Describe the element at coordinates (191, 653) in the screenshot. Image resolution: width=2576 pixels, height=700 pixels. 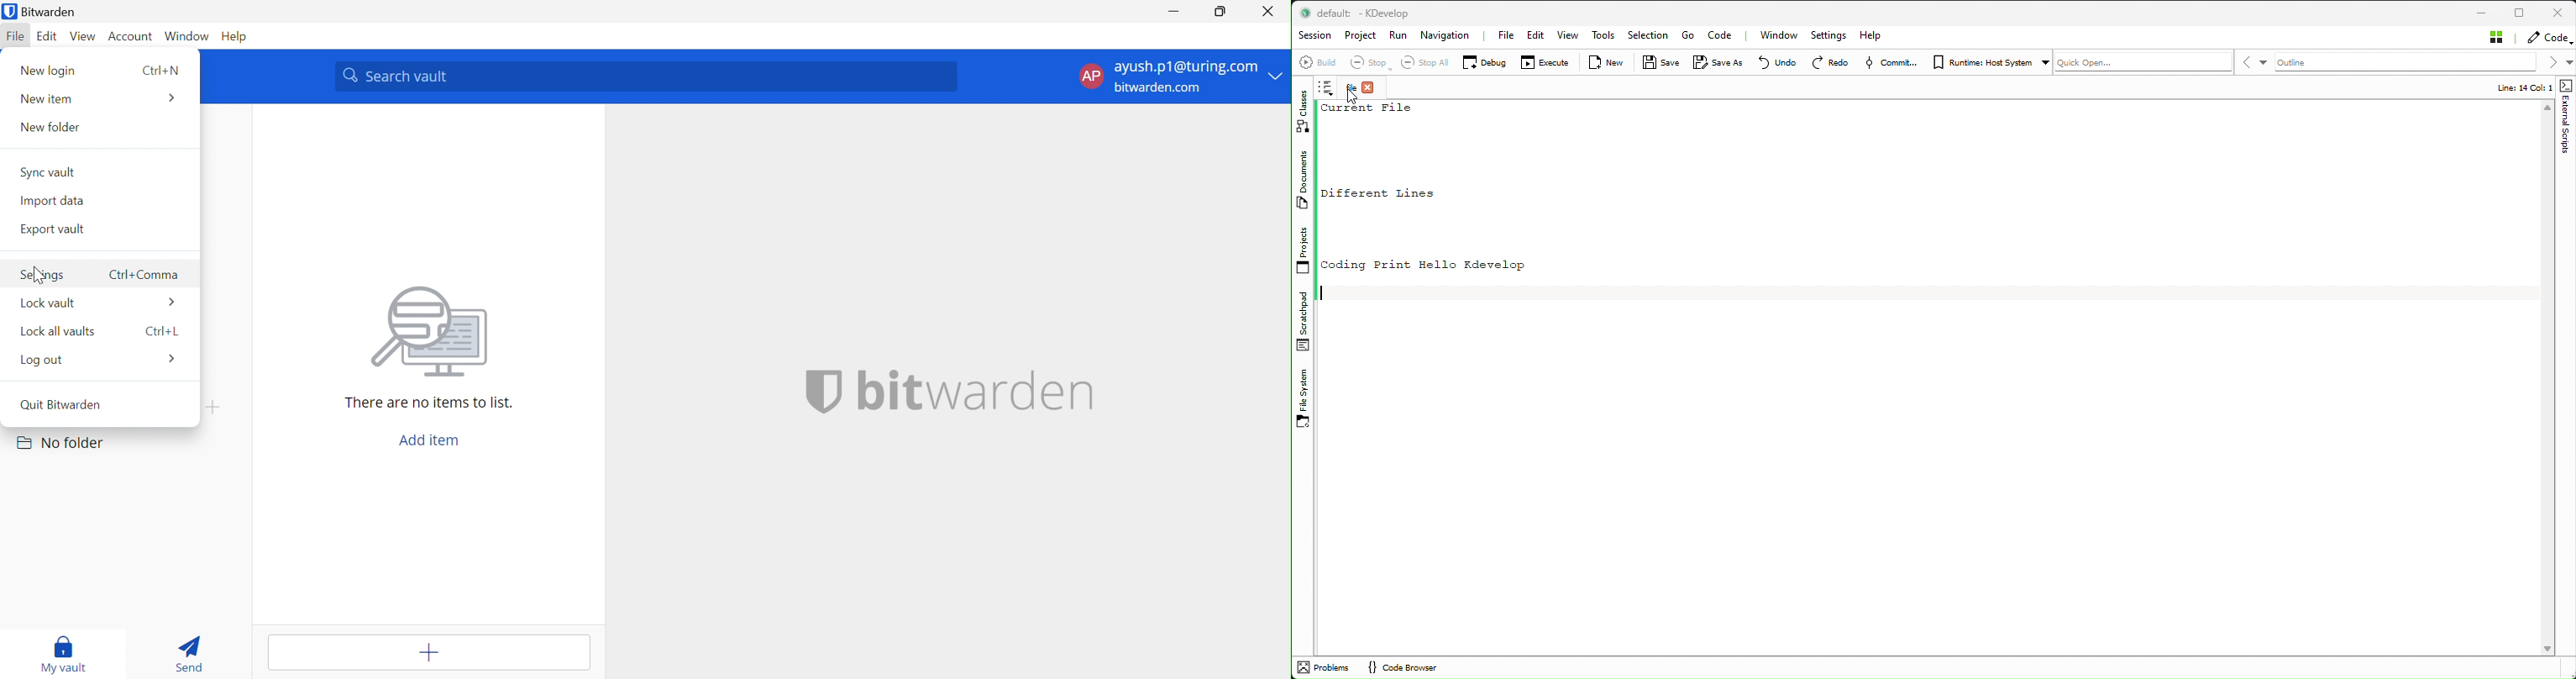
I see `Send` at that location.